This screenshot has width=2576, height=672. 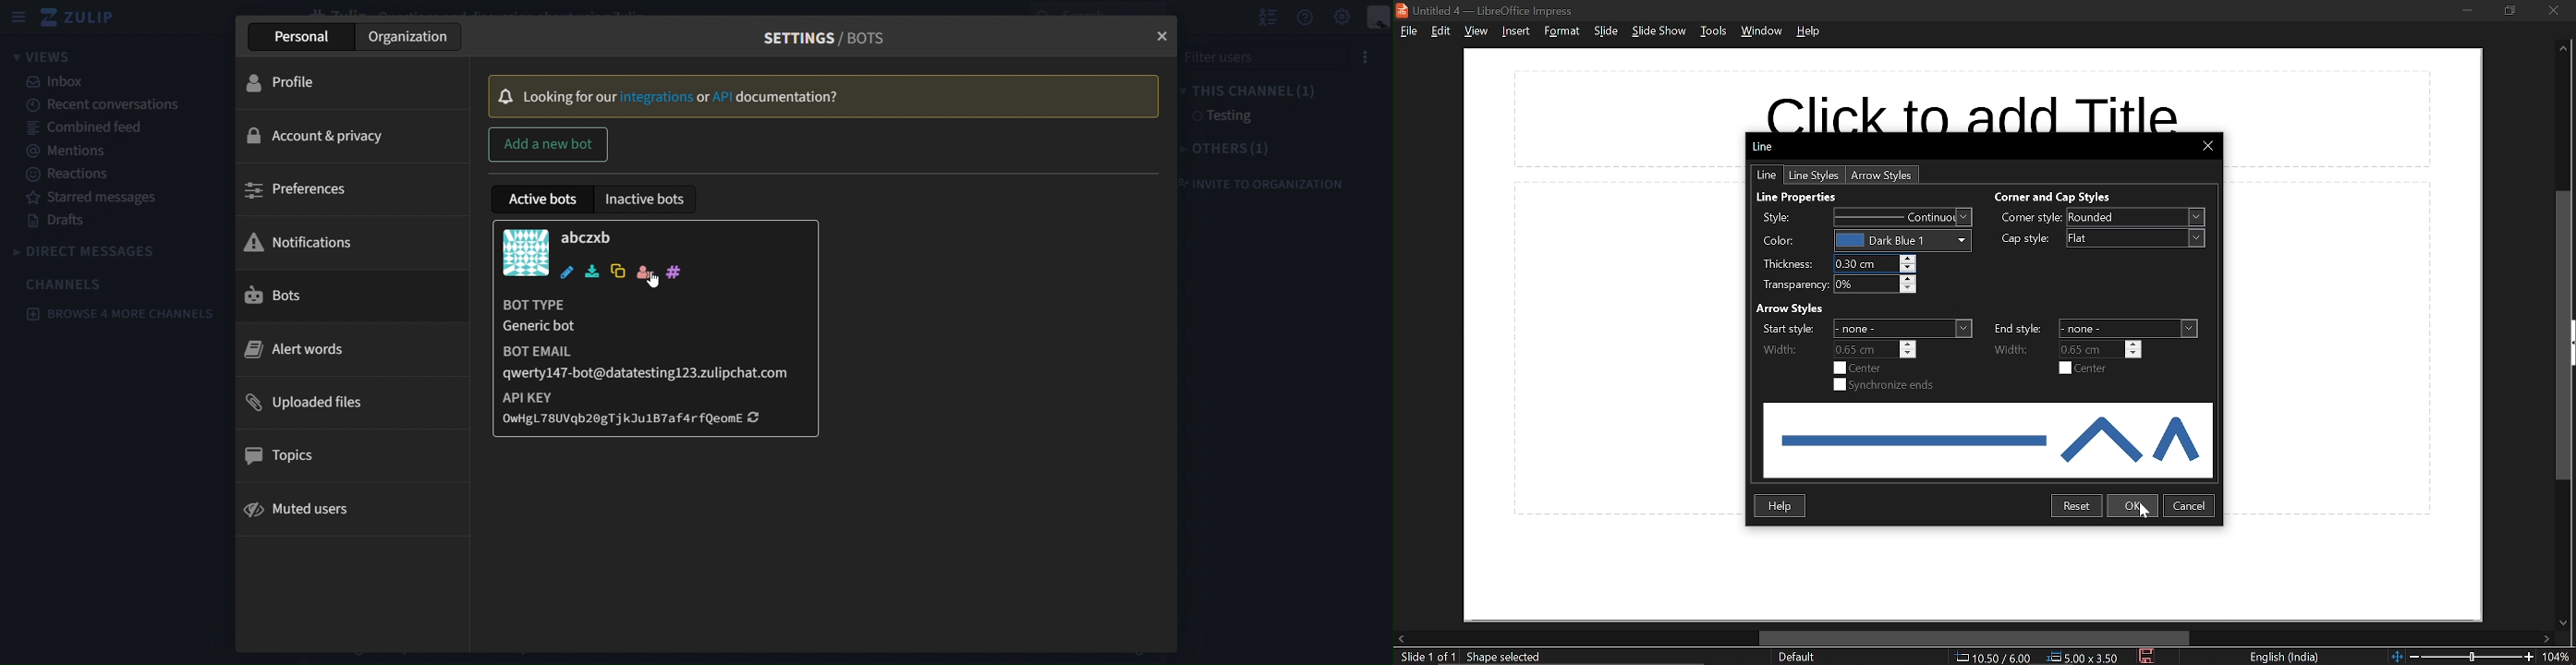 I want to click on slide show, so click(x=1658, y=31).